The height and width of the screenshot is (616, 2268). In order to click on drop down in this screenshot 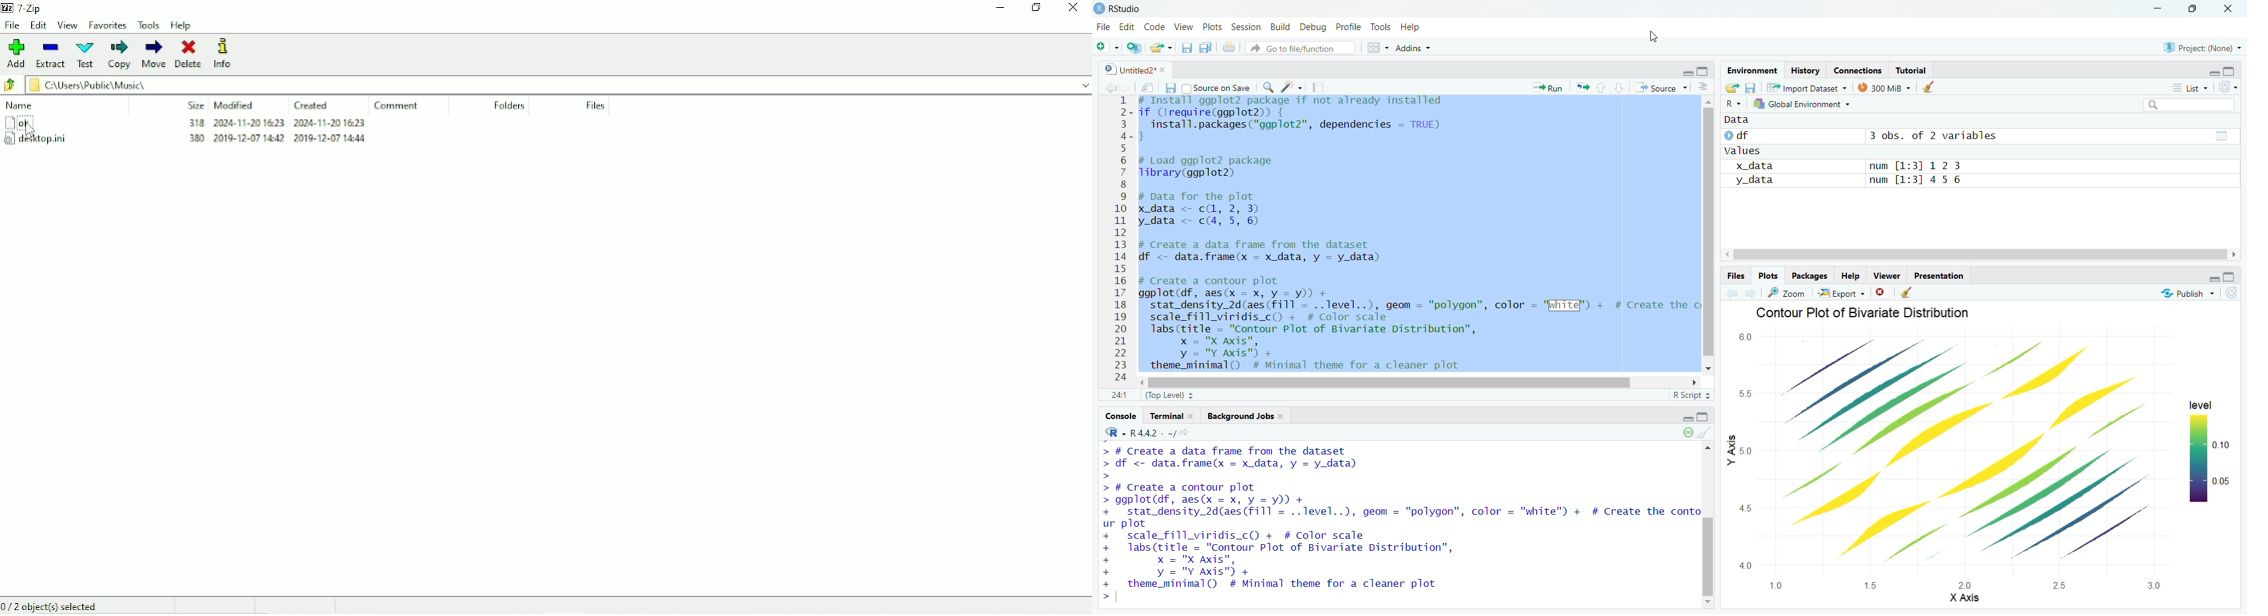, I will do `click(1085, 84)`.